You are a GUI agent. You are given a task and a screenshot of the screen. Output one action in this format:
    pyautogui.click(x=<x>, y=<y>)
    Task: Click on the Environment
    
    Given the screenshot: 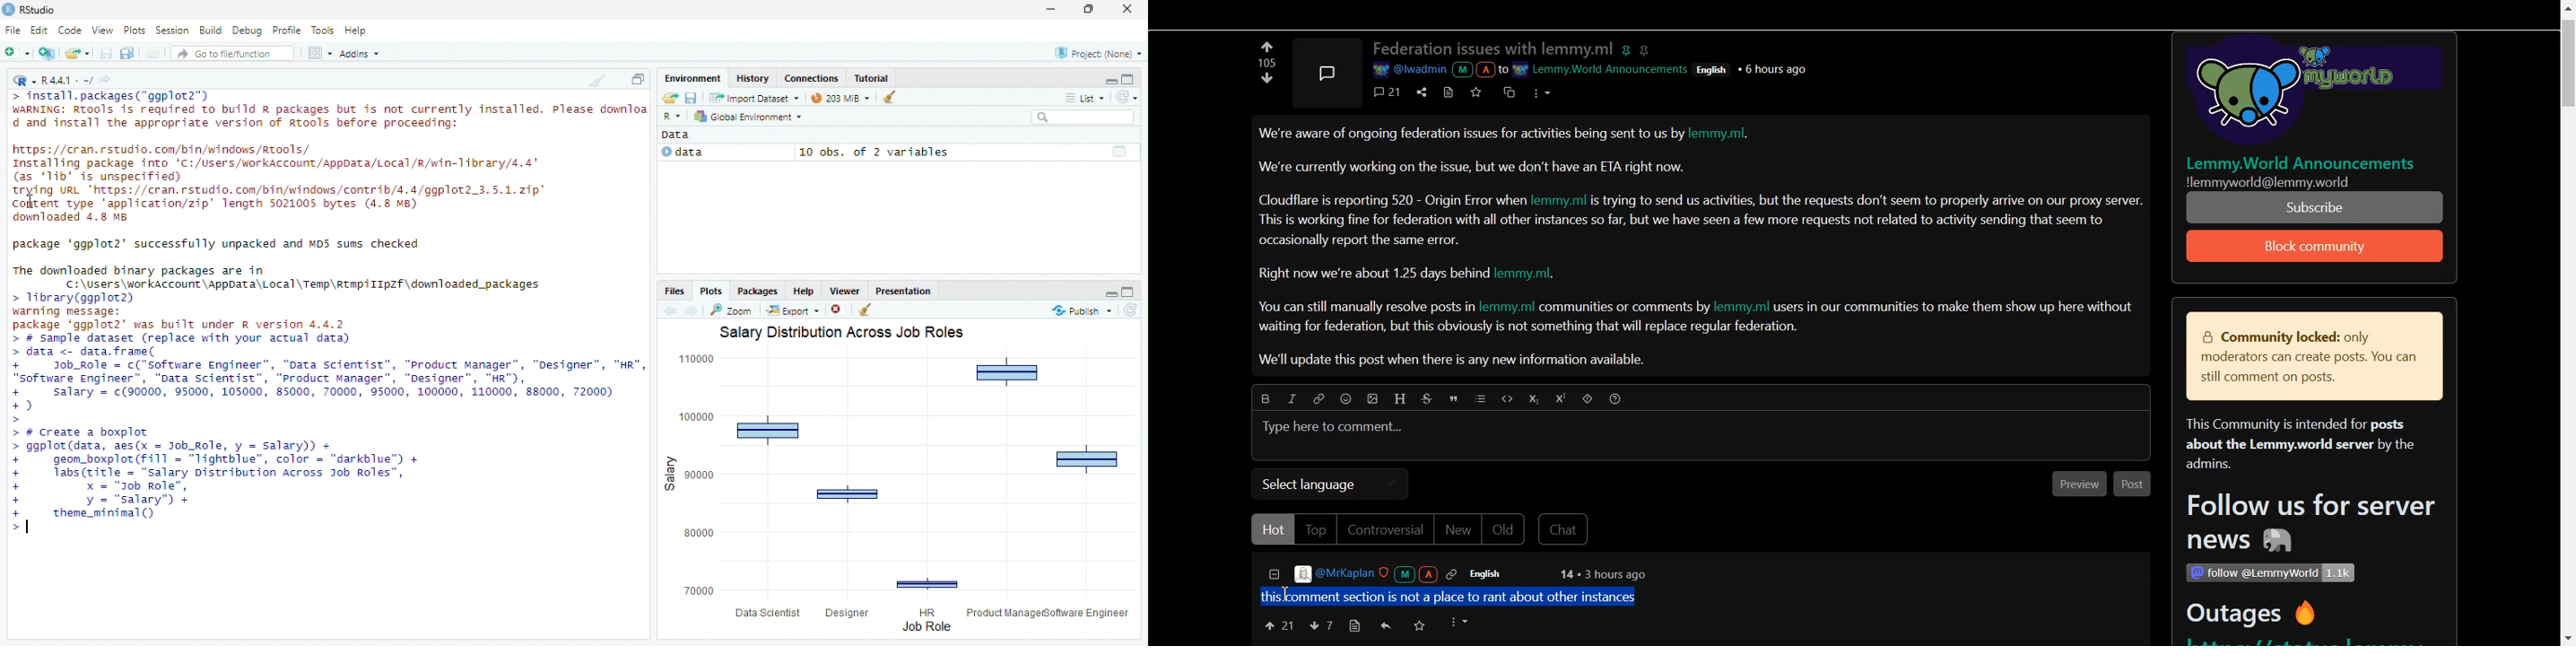 What is the action you would take?
    pyautogui.click(x=693, y=78)
    